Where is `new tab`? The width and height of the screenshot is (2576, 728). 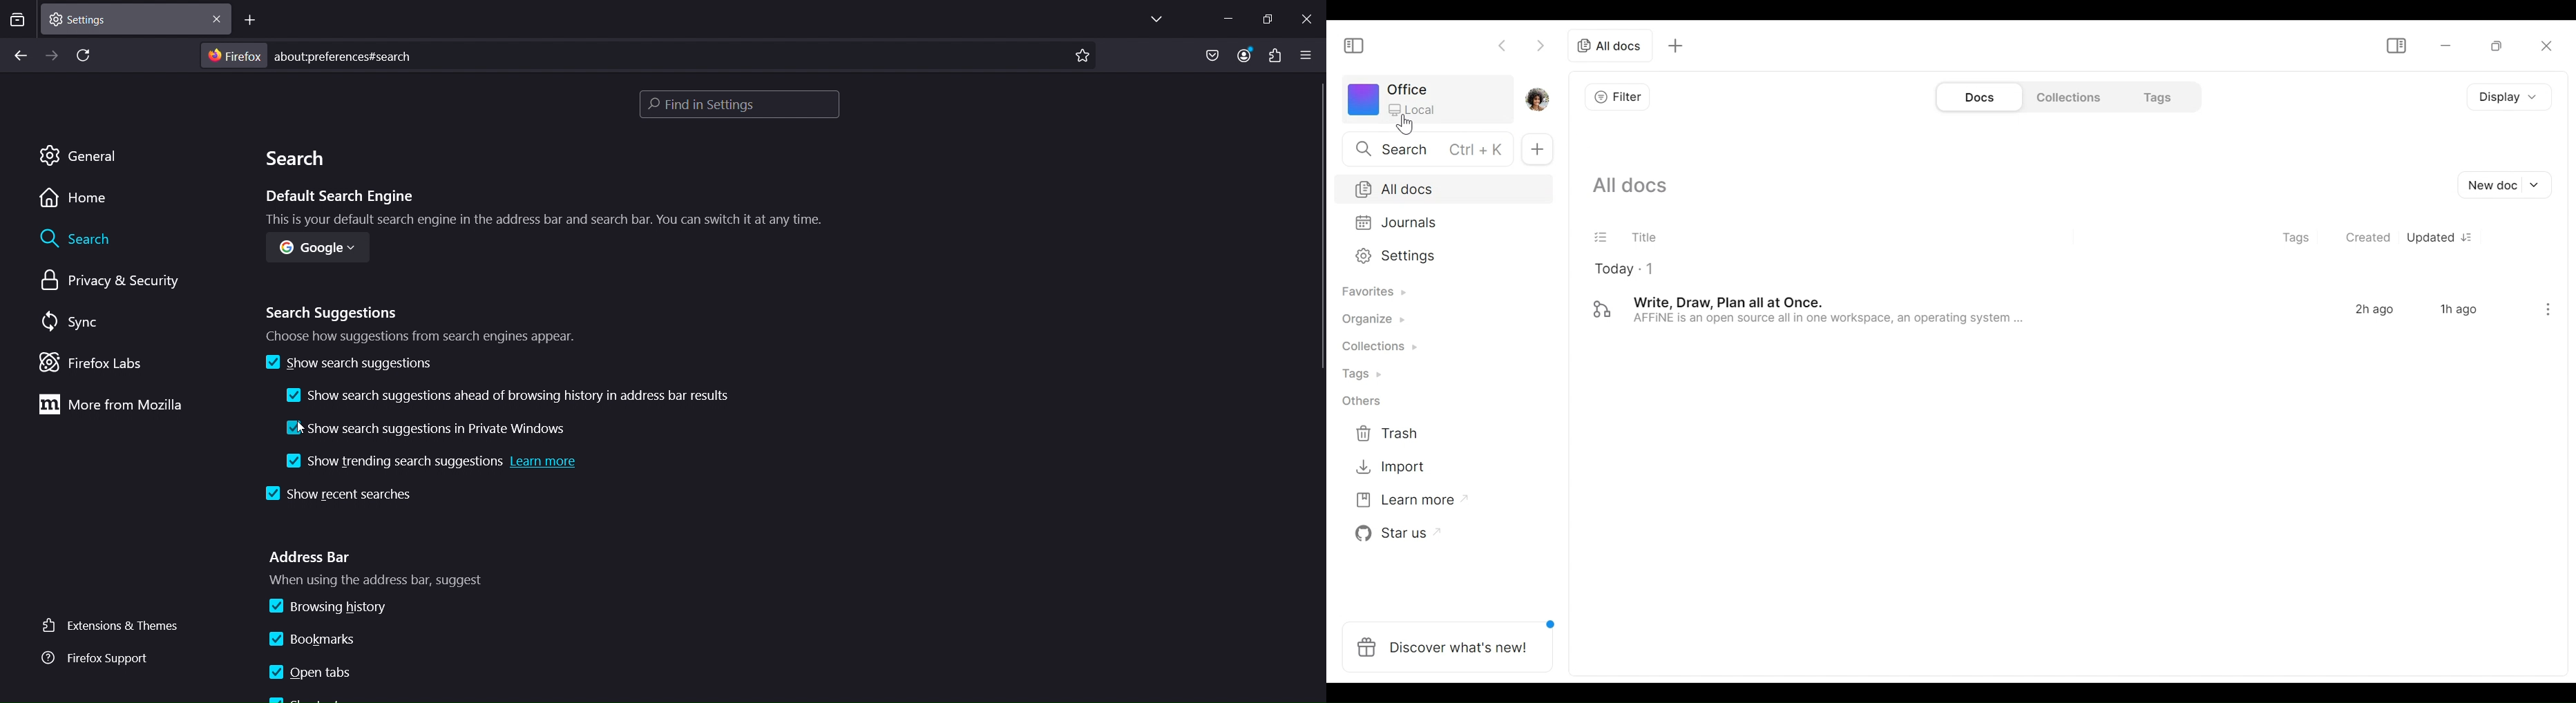 new tab is located at coordinates (251, 20).